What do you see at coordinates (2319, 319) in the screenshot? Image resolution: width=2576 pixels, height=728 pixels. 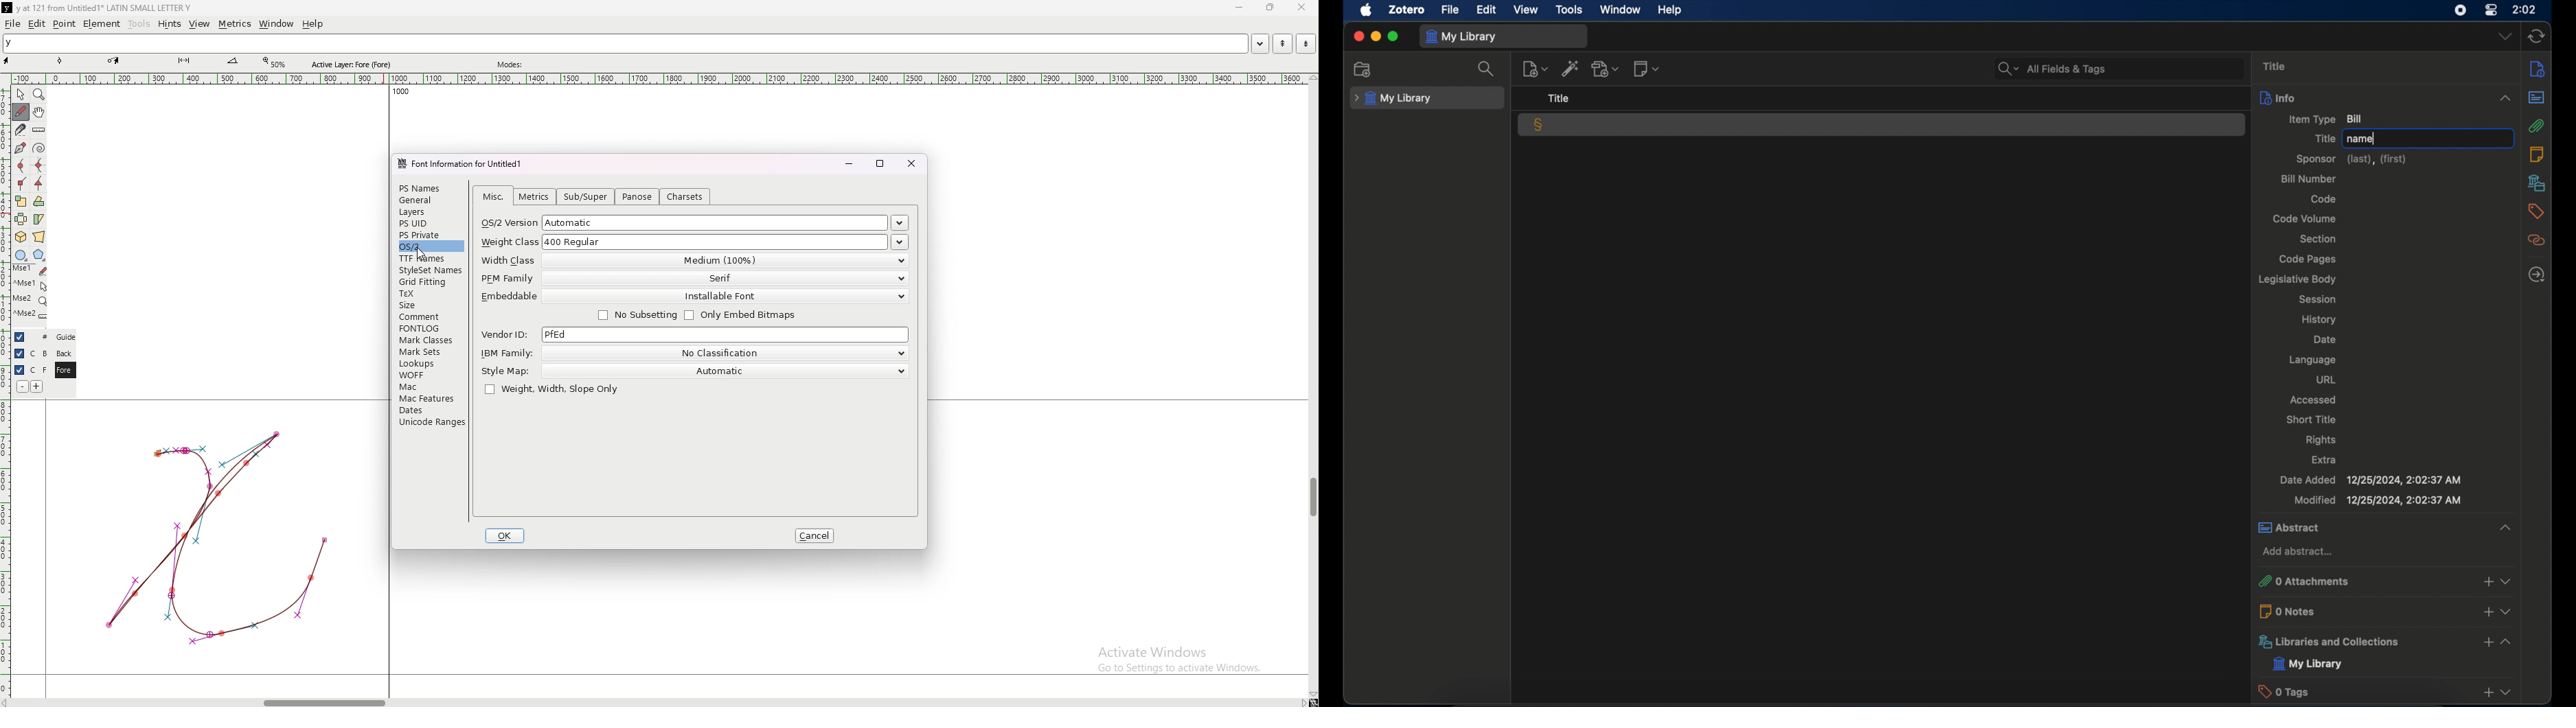 I see `history` at bounding box center [2319, 319].